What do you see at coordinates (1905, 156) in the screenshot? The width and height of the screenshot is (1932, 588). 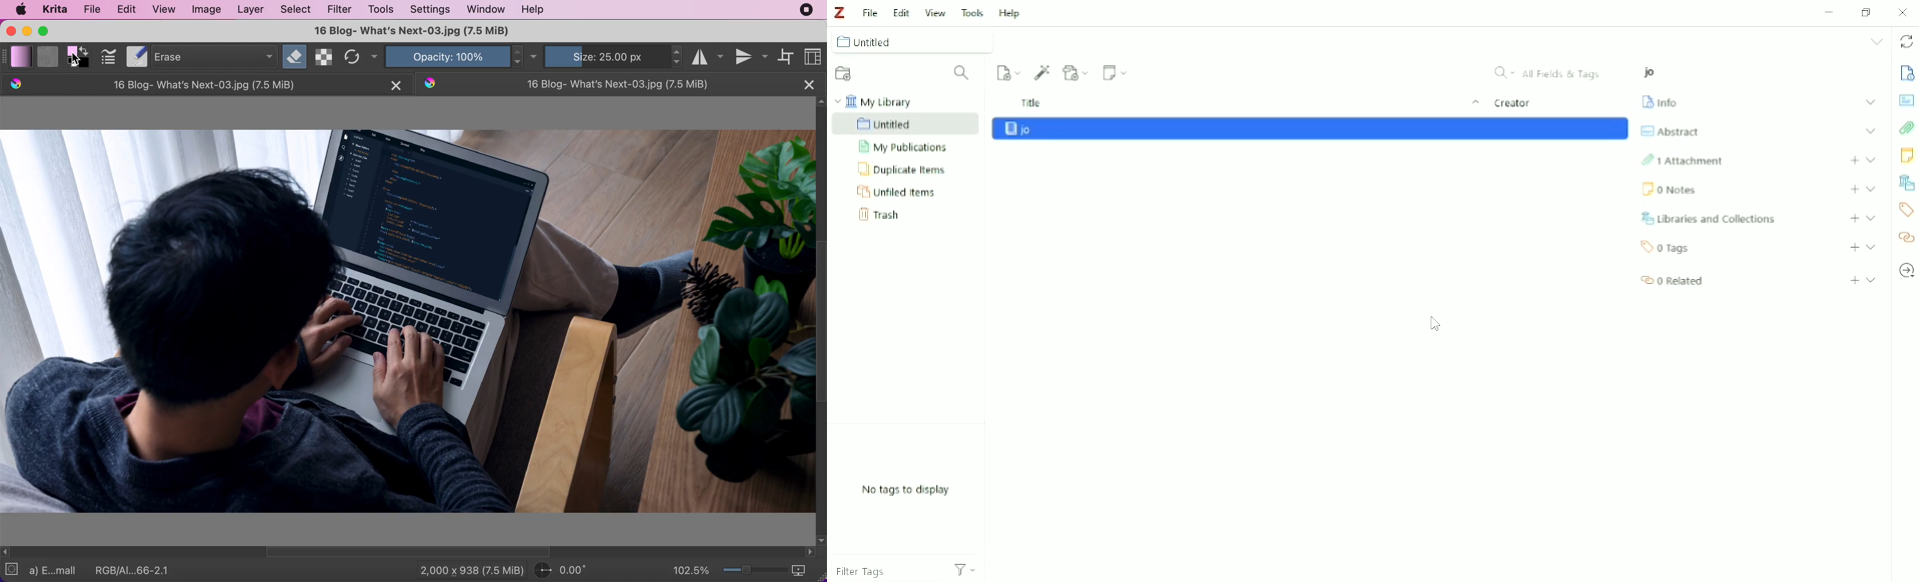 I see `Notes` at bounding box center [1905, 156].